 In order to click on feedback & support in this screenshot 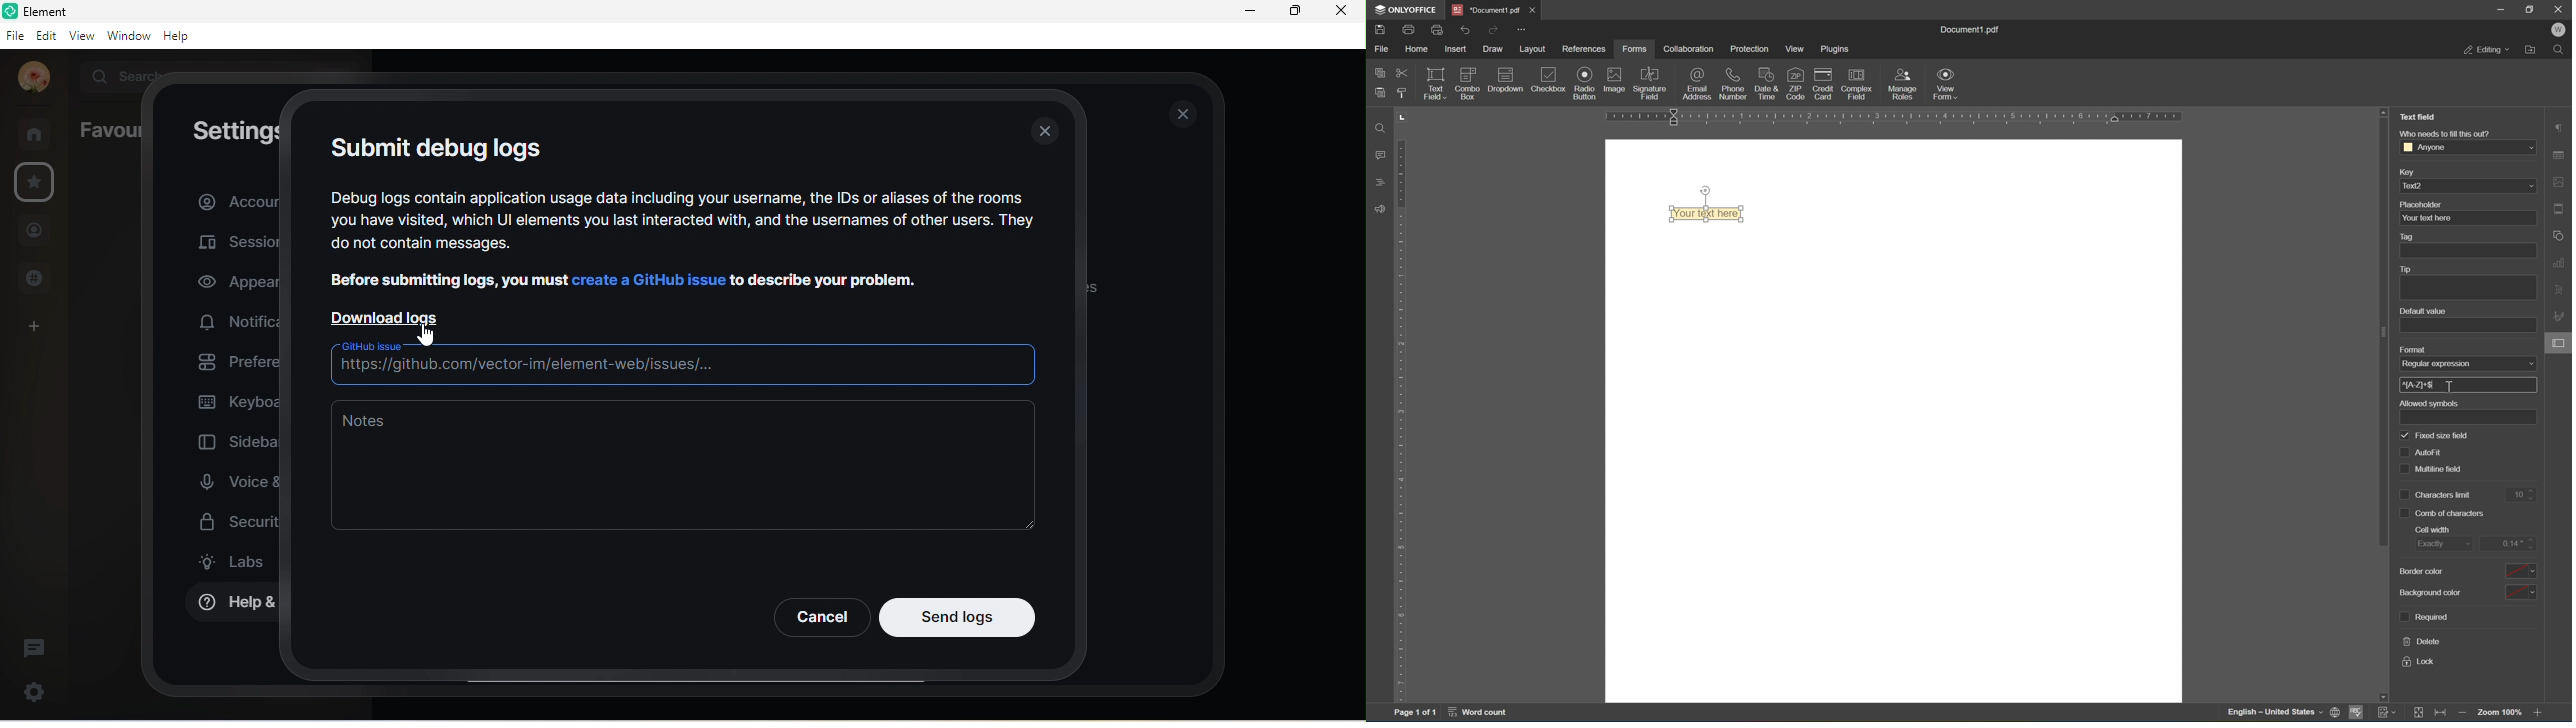, I will do `click(1379, 206)`.